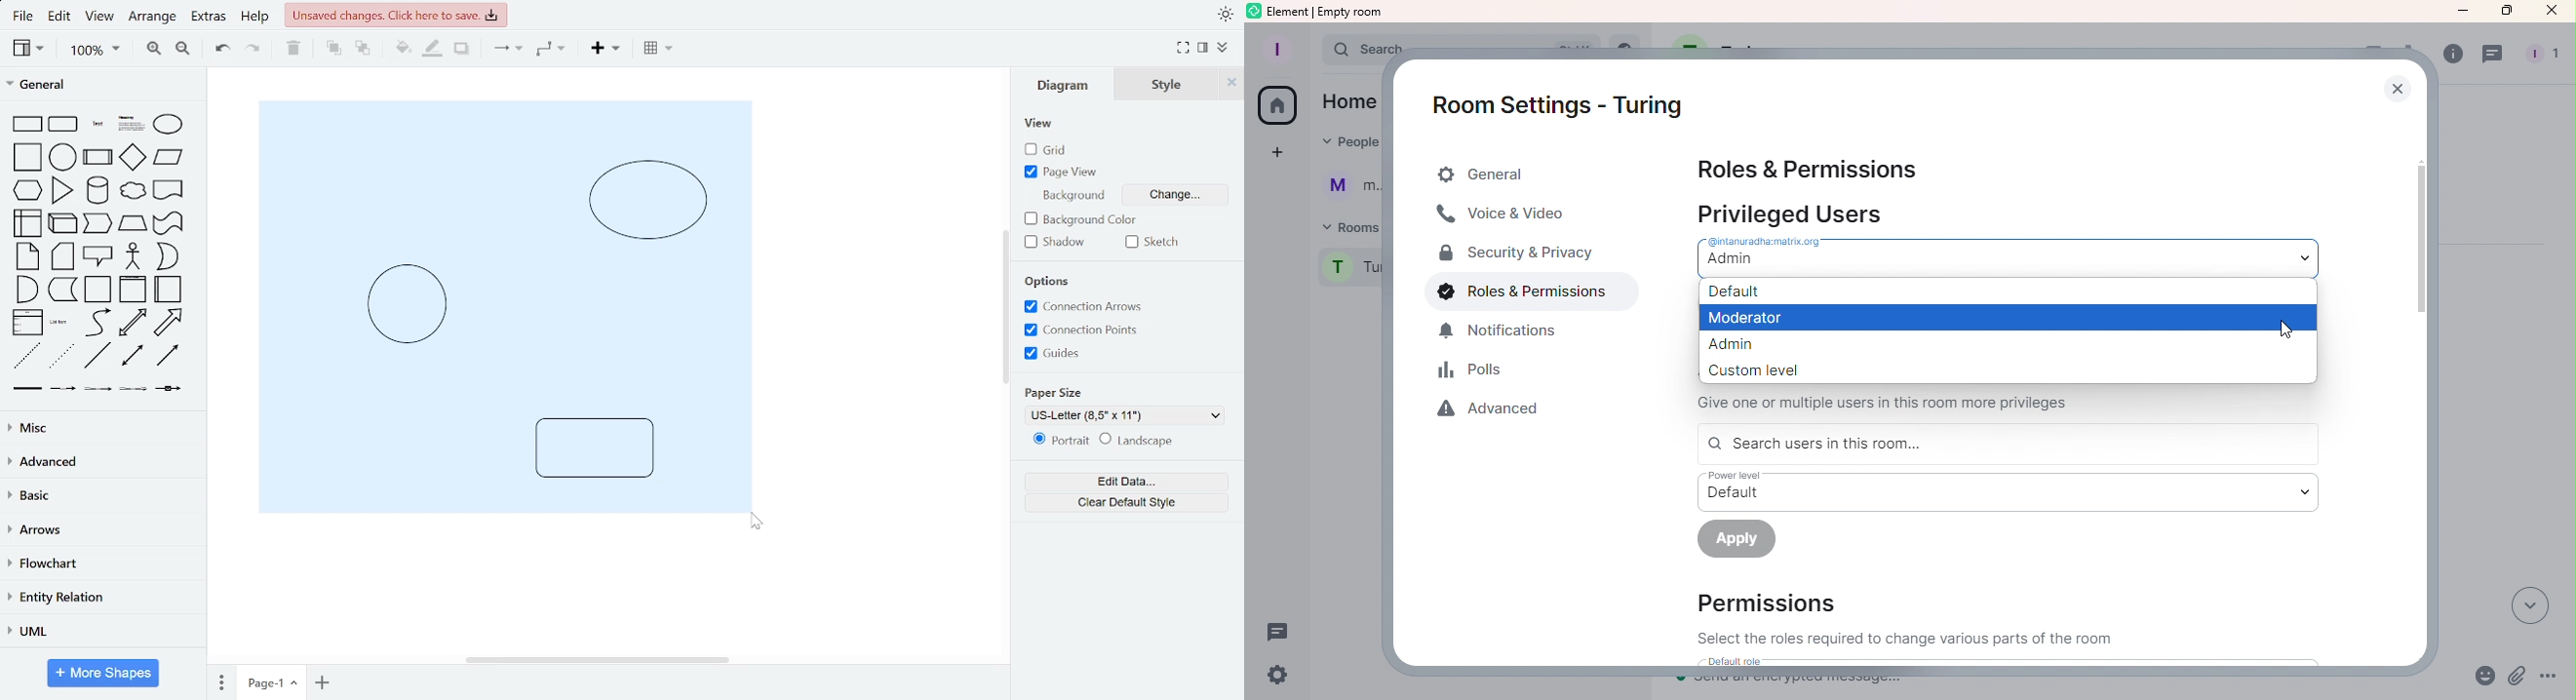 Image resolution: width=2576 pixels, height=700 pixels. Describe the element at coordinates (64, 223) in the screenshot. I see `cube` at that location.